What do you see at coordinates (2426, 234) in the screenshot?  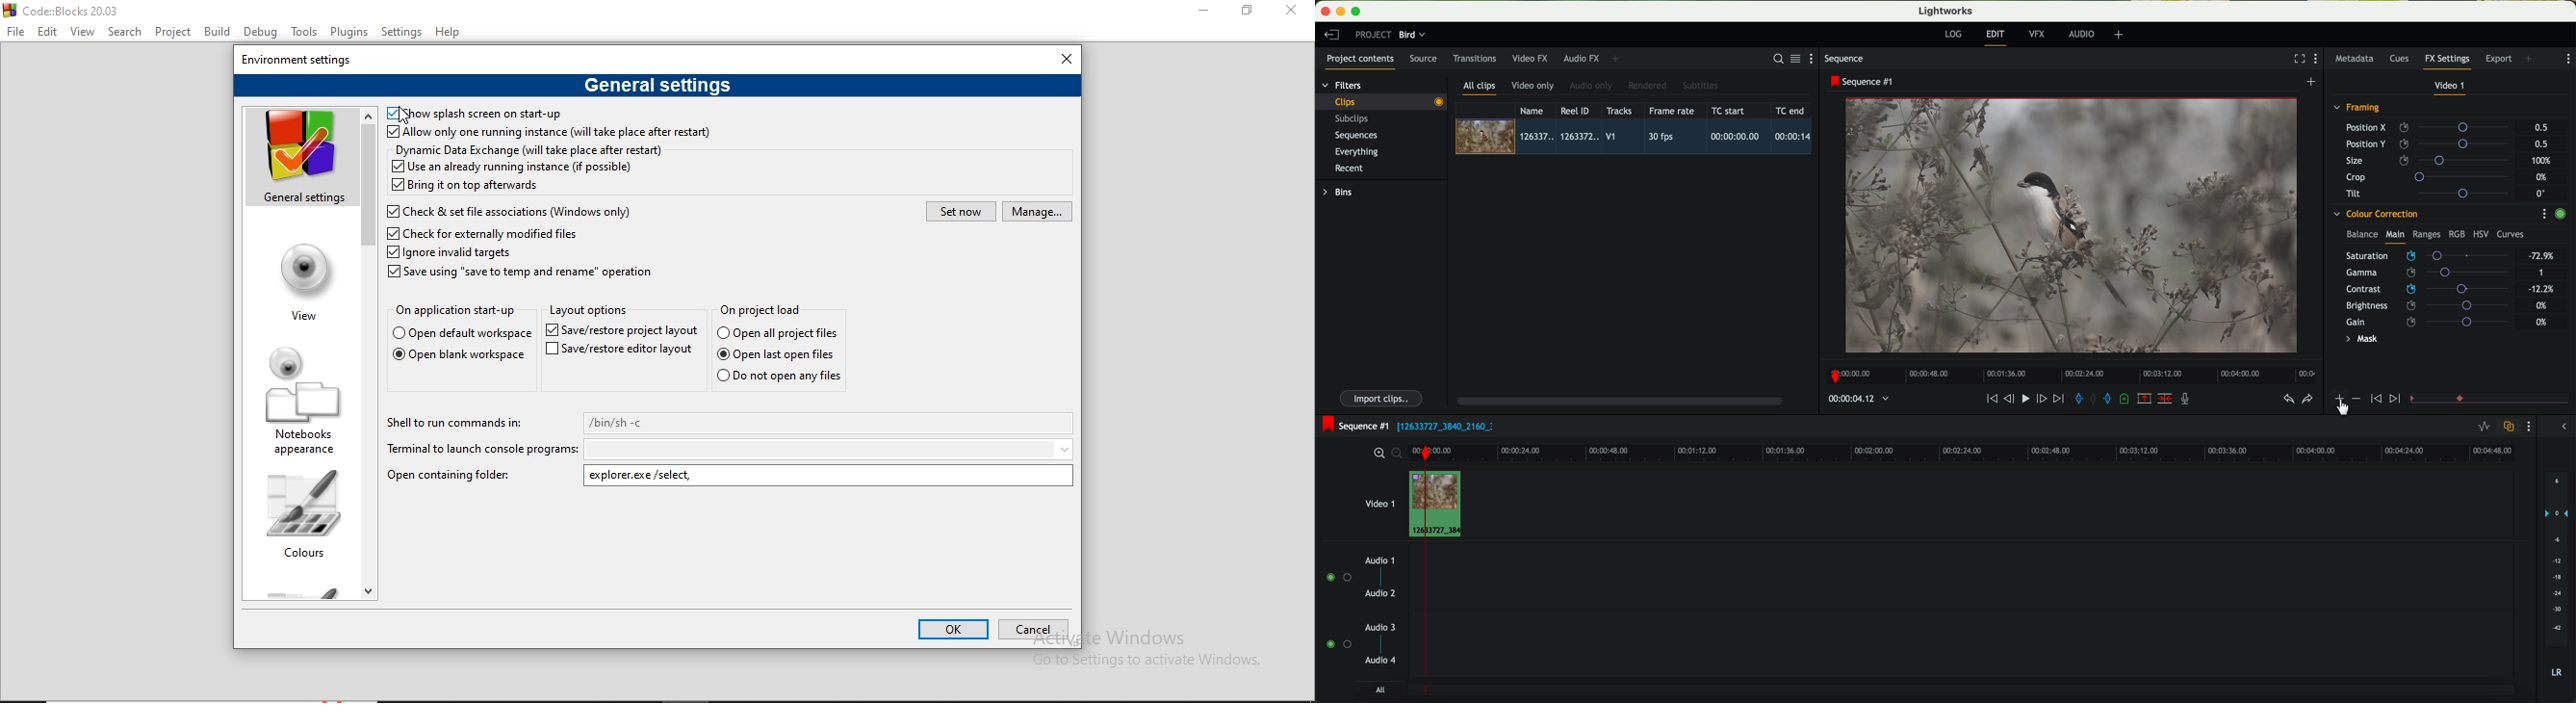 I see `ranges` at bounding box center [2426, 234].